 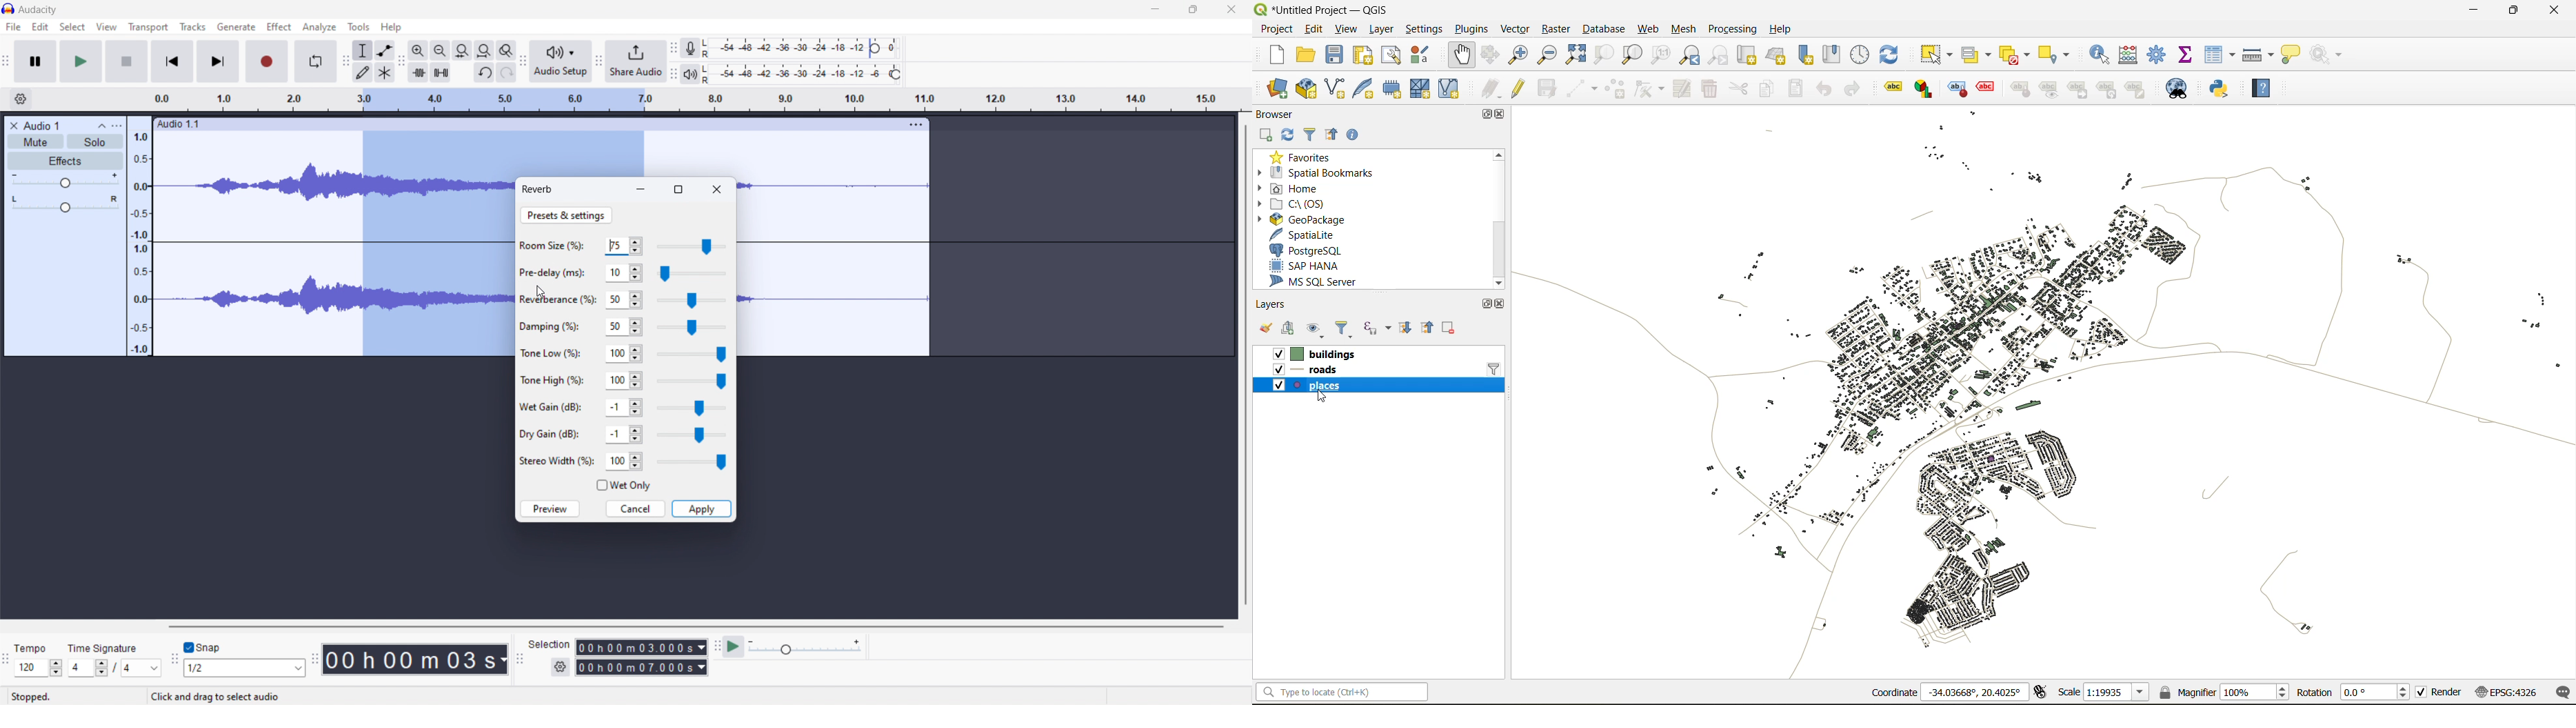 What do you see at coordinates (12, 124) in the screenshot?
I see `close audio` at bounding box center [12, 124].